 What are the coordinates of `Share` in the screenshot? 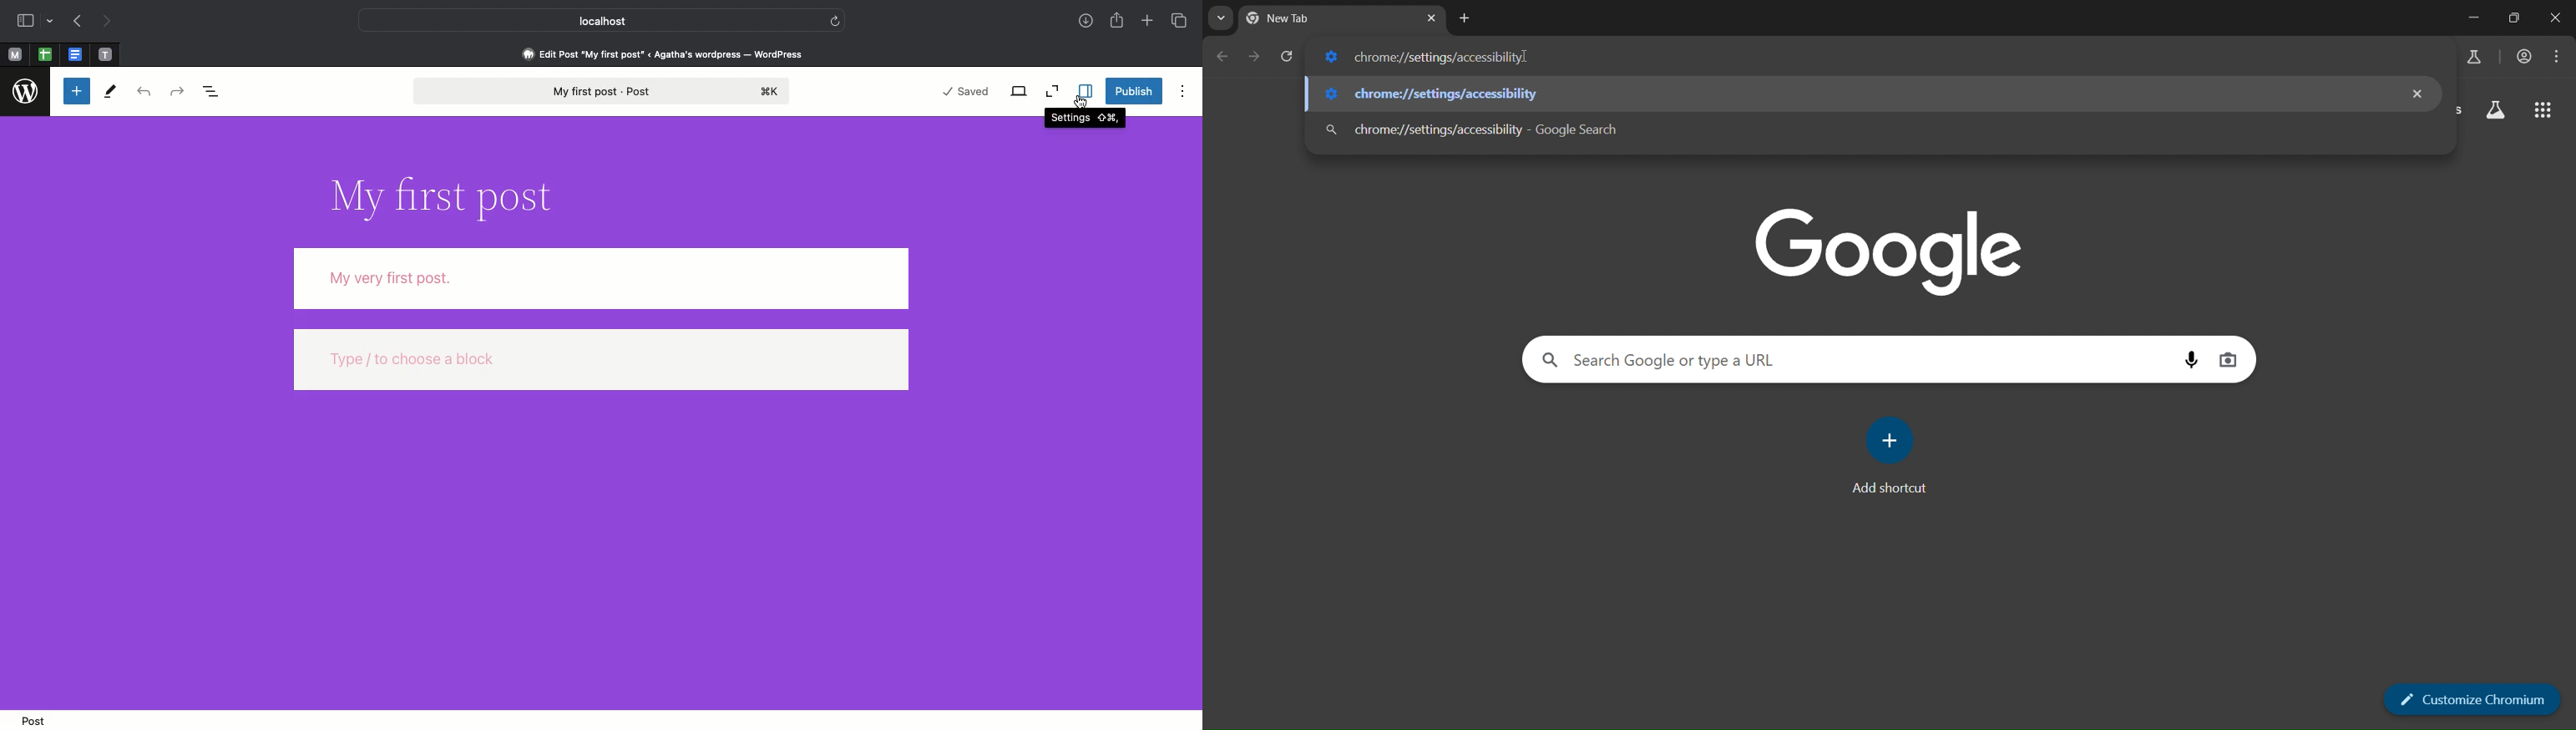 It's located at (1118, 22).